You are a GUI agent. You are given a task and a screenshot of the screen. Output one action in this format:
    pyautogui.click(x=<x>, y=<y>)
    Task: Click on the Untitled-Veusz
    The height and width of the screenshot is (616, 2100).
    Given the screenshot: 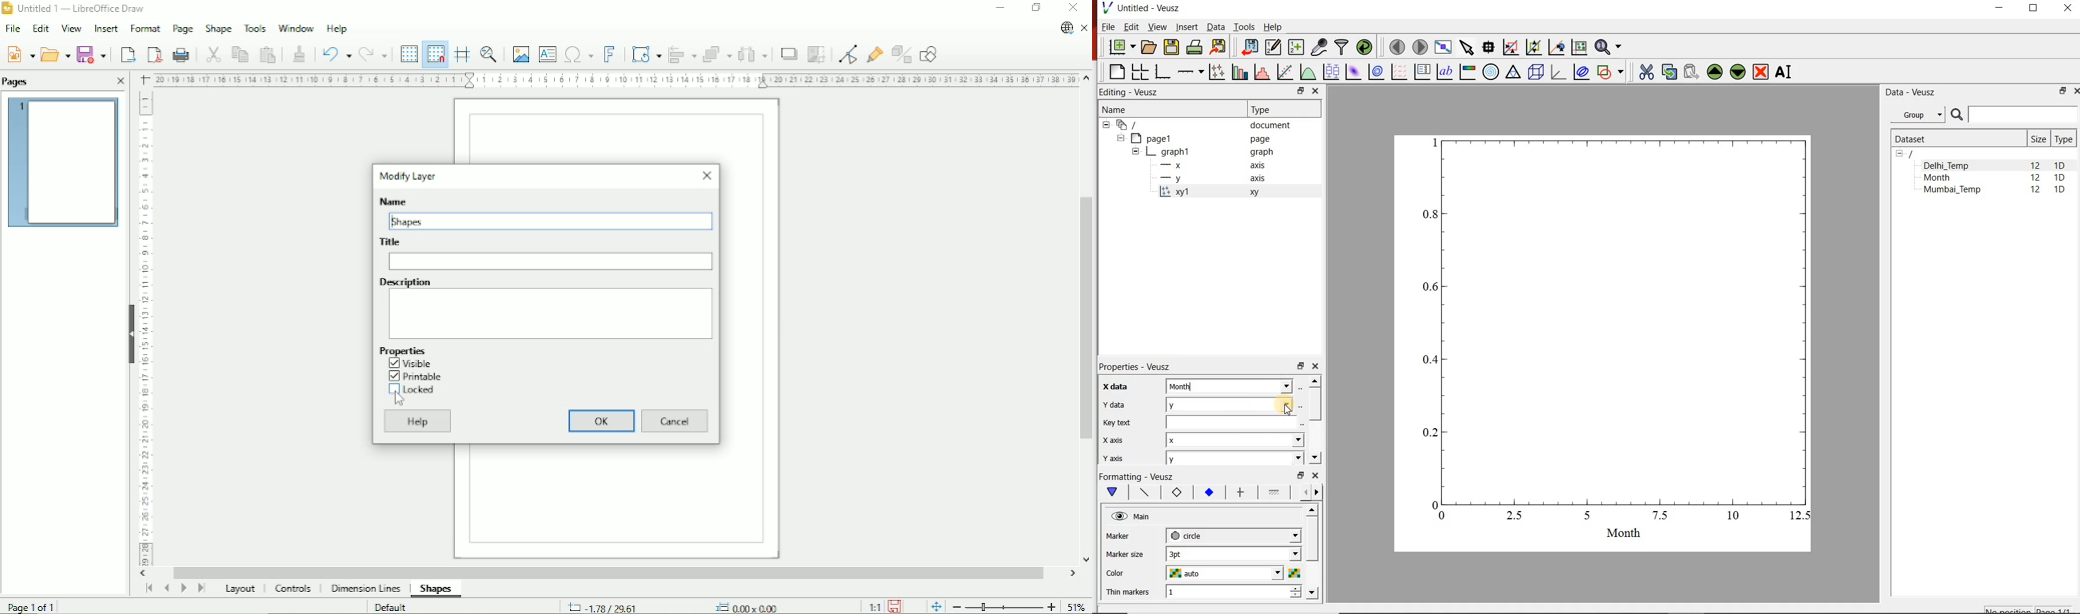 What is the action you would take?
    pyautogui.click(x=1144, y=8)
    